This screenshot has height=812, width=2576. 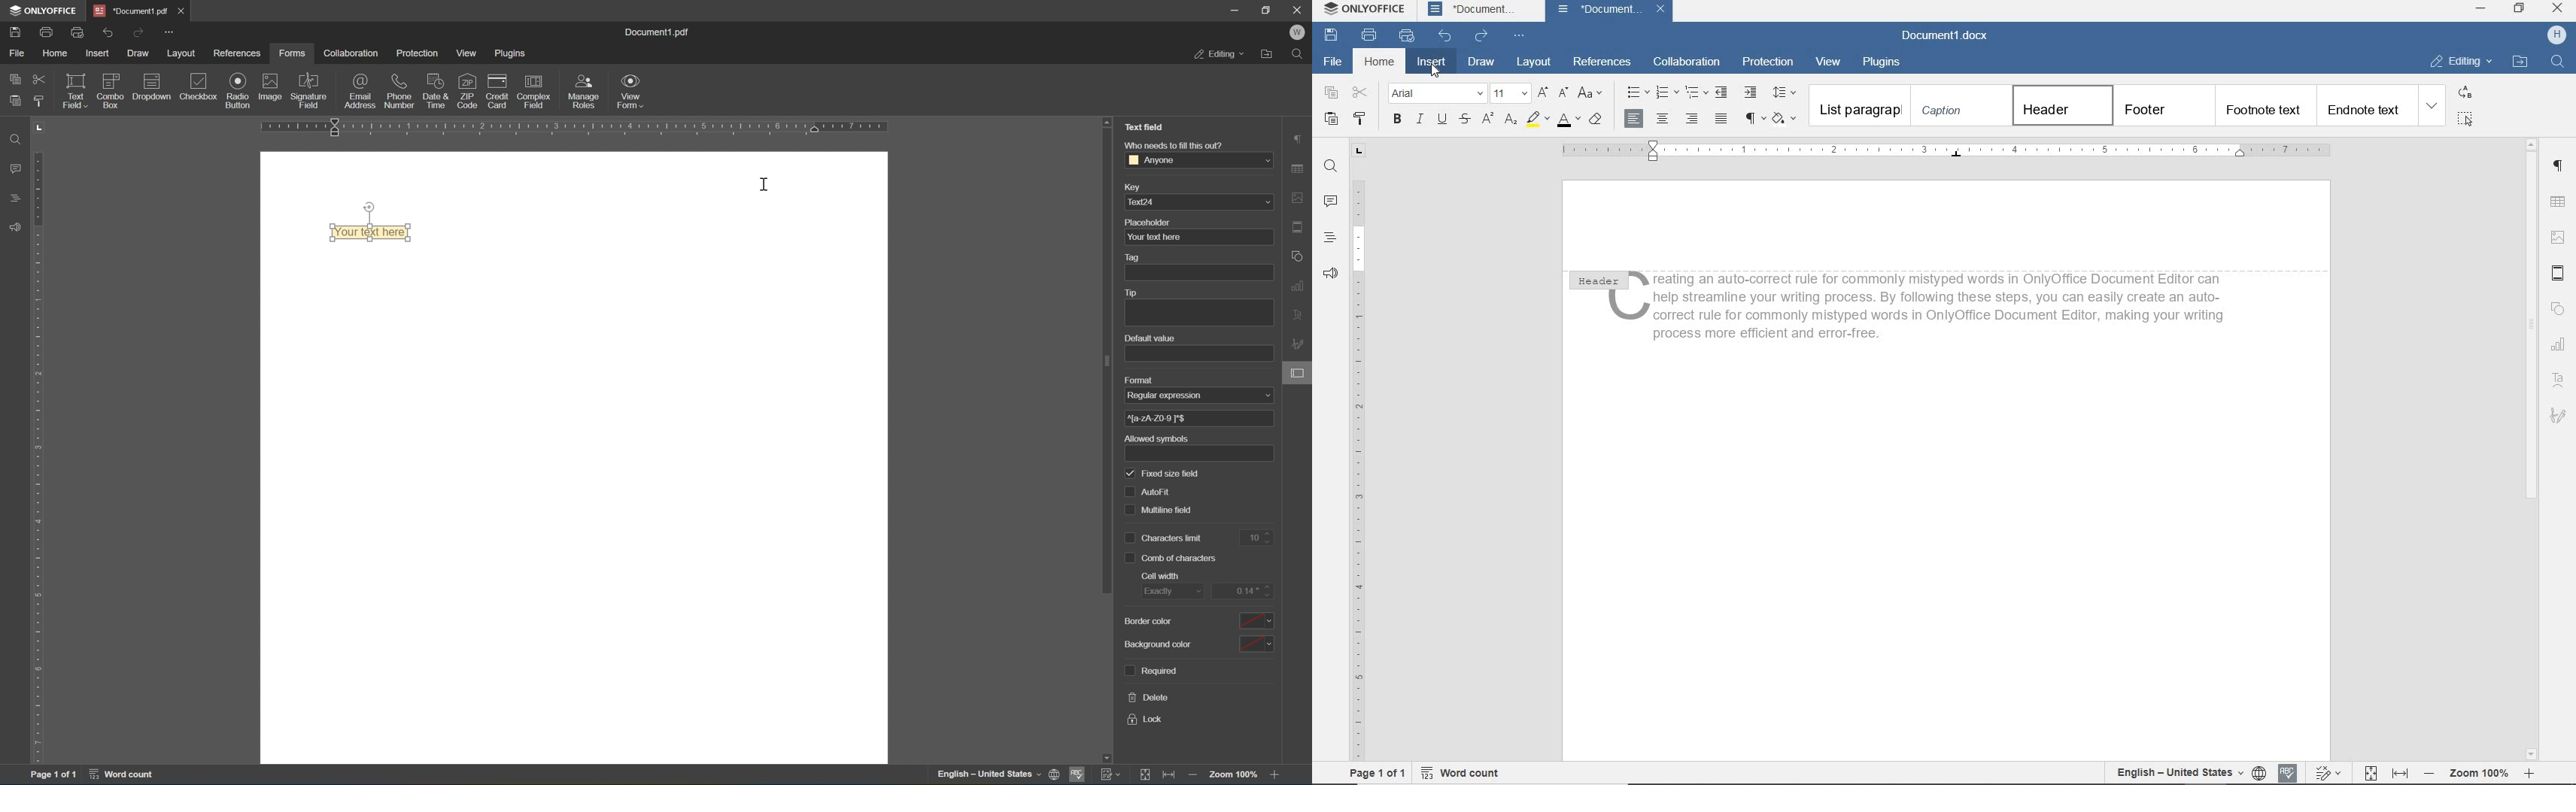 I want to click on PLUGINS, so click(x=1881, y=62).